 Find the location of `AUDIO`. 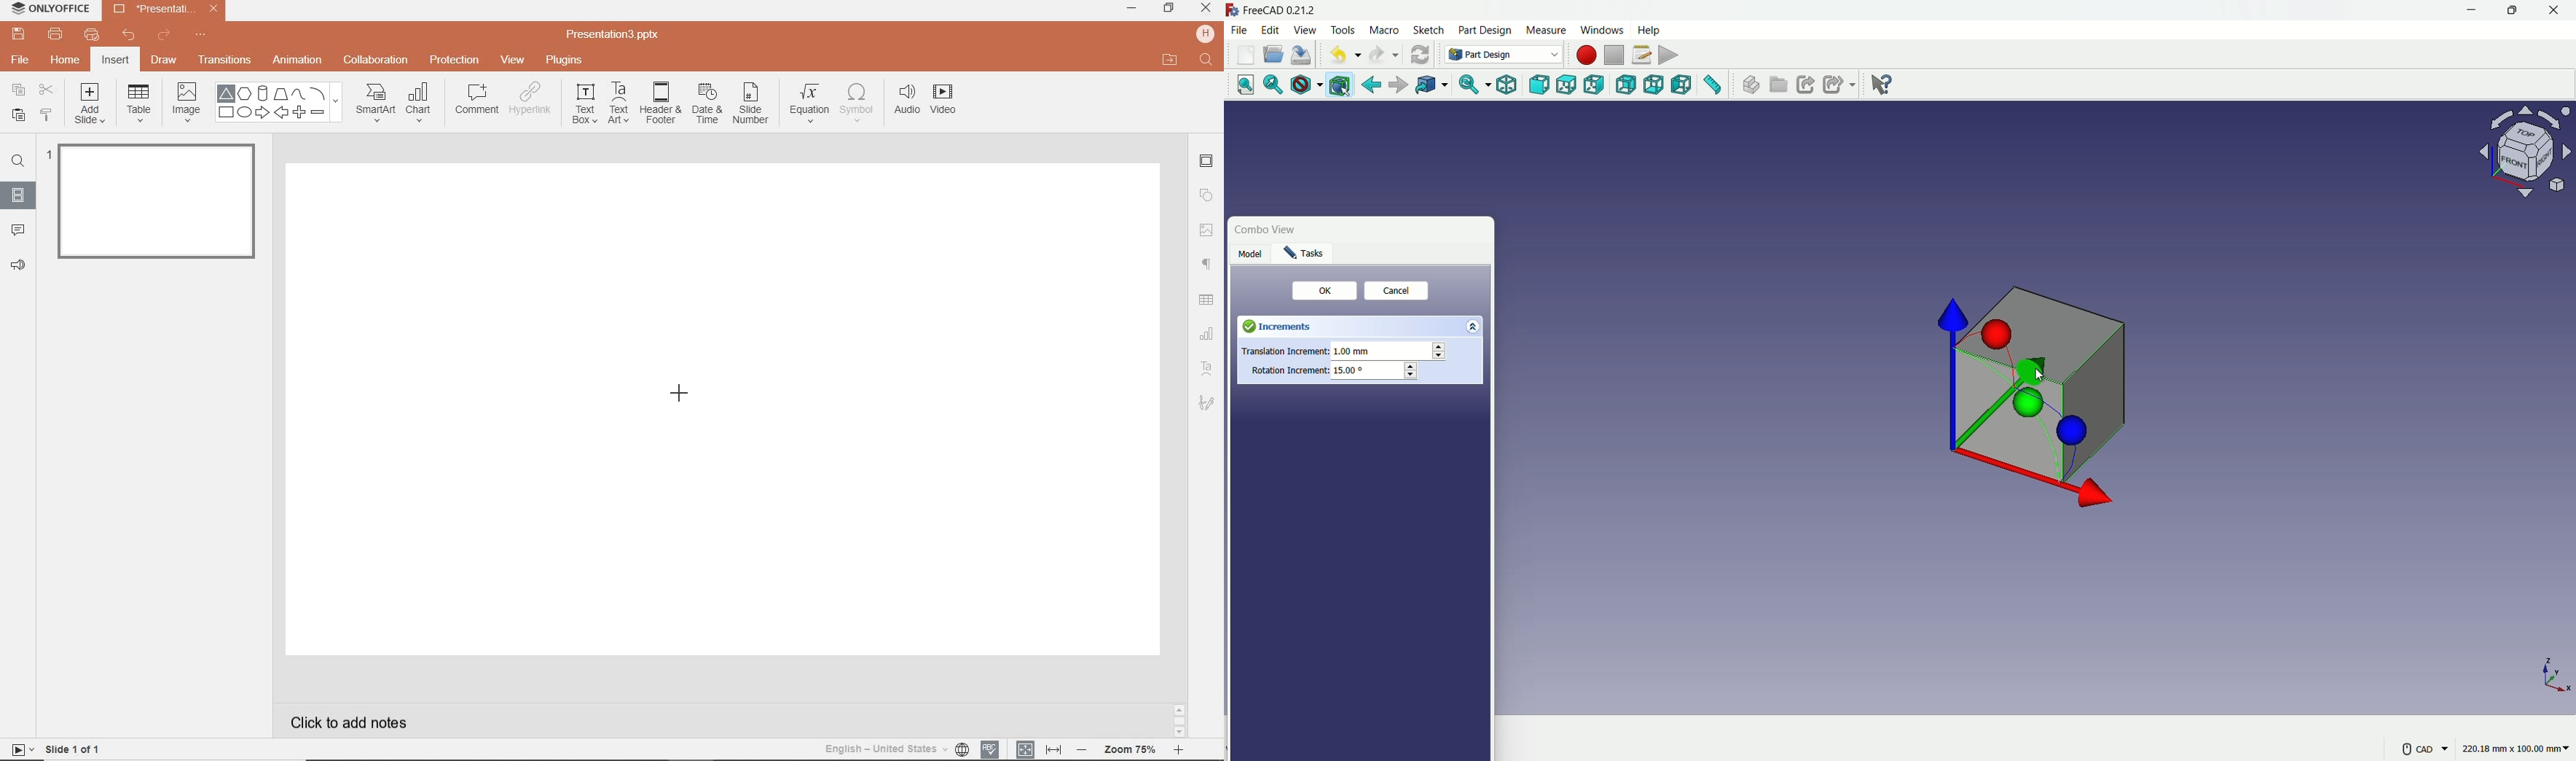

AUDIO is located at coordinates (903, 101).